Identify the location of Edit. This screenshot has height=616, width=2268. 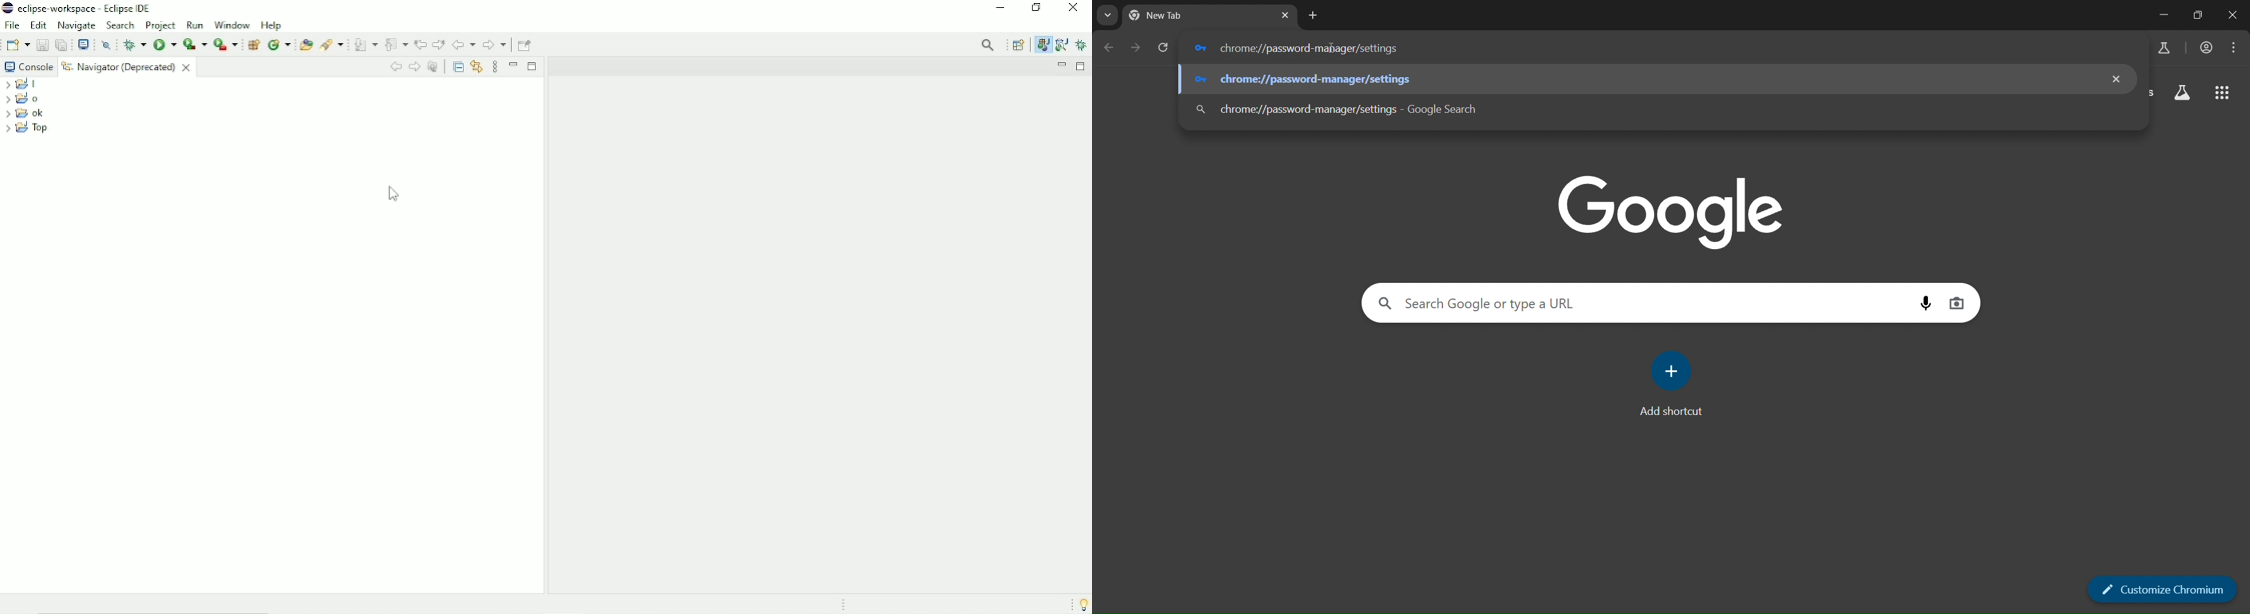
(39, 24).